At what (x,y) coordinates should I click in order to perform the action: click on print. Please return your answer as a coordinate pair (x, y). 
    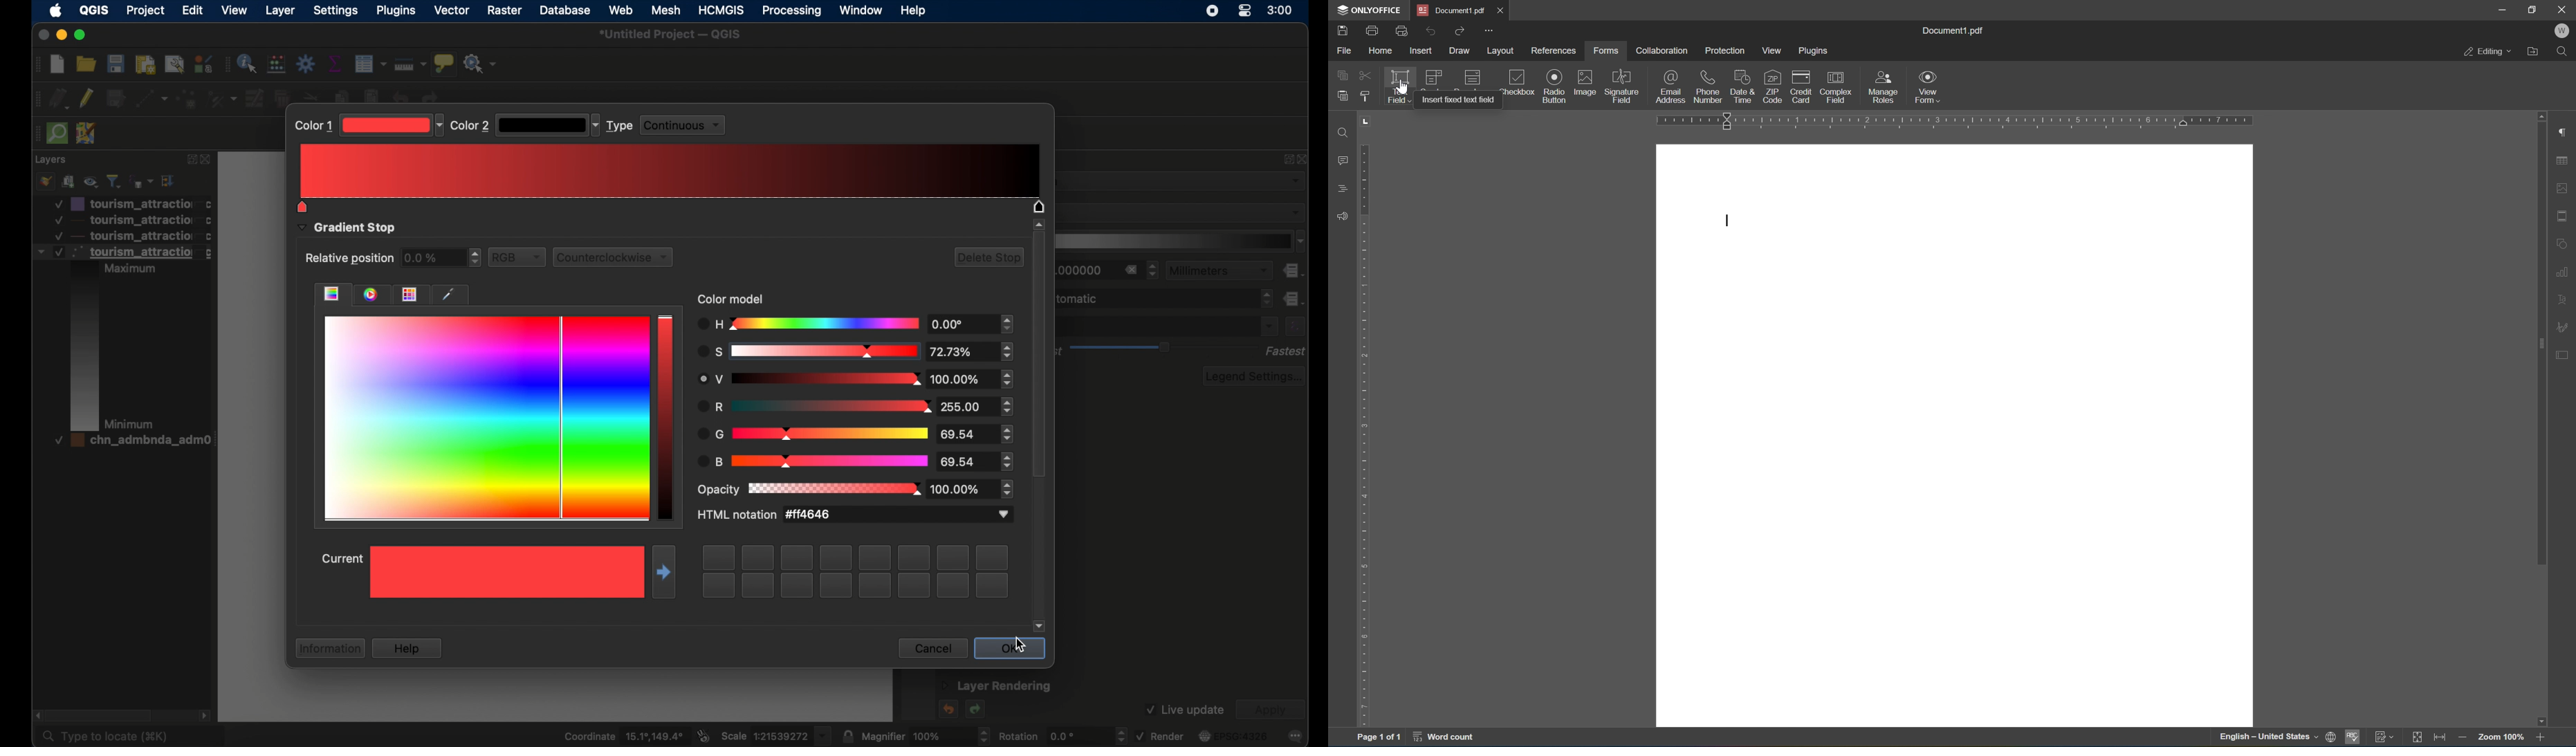
    Looking at the image, I should click on (2329, 736).